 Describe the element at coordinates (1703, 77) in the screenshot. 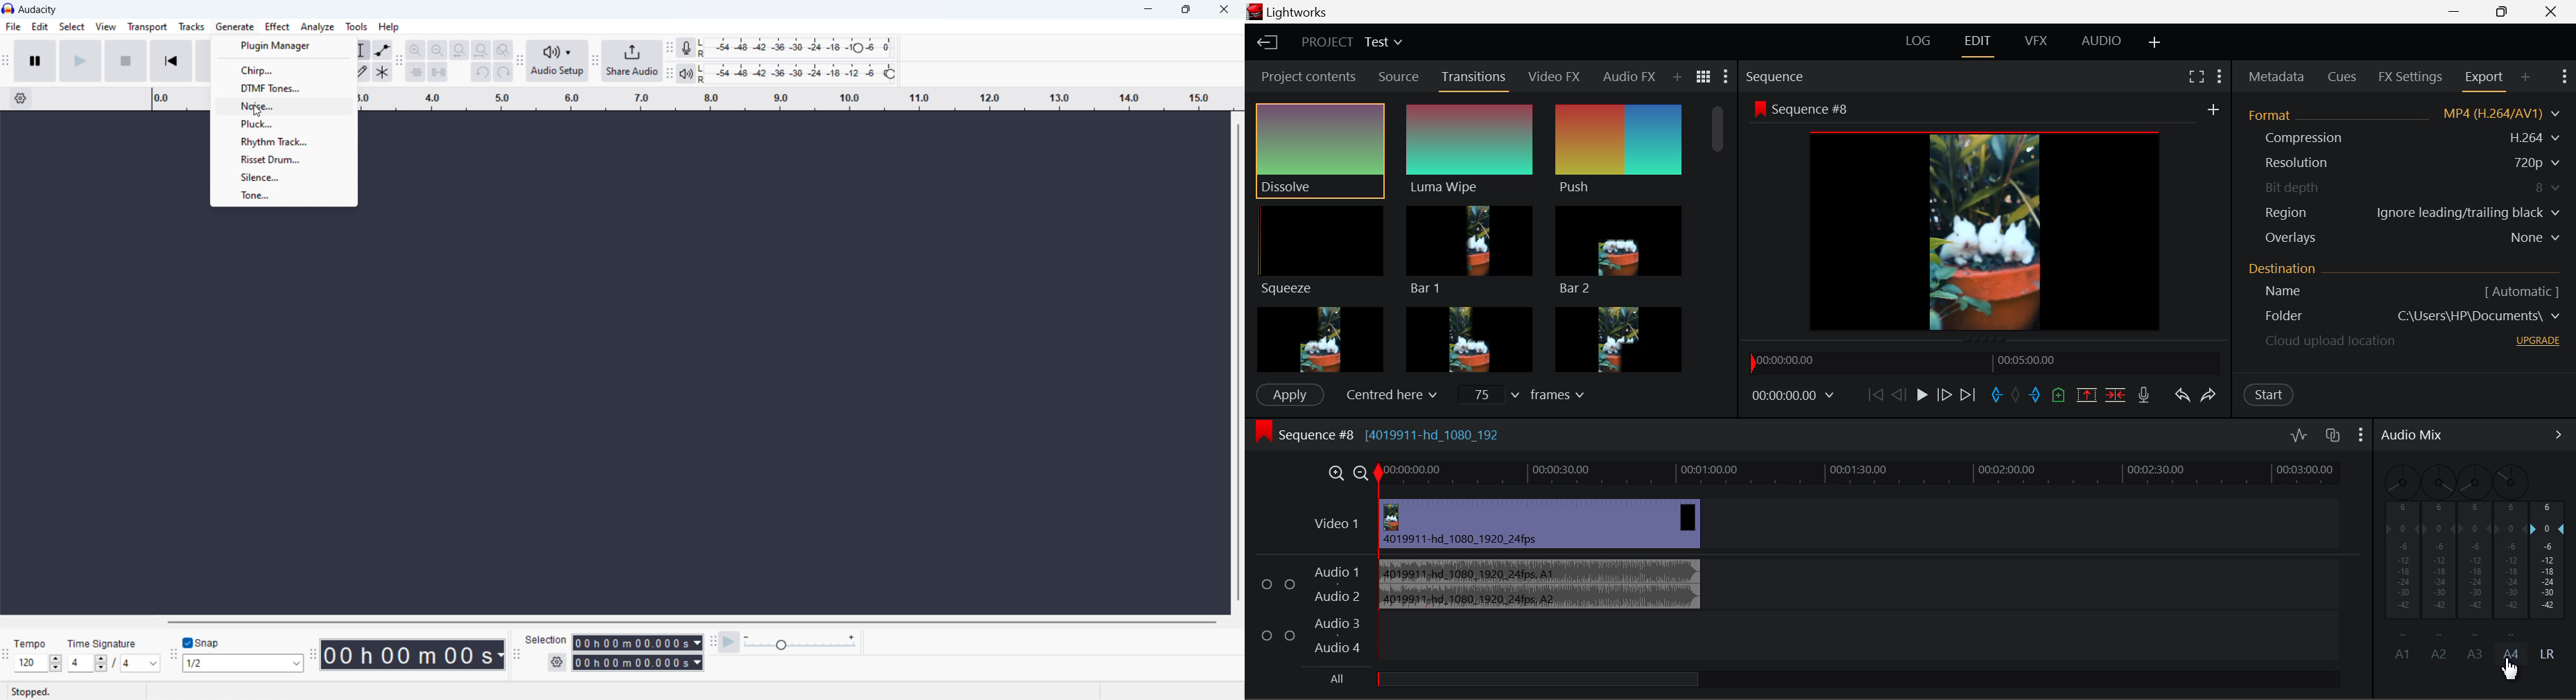

I see `Toggle between title and list view` at that location.